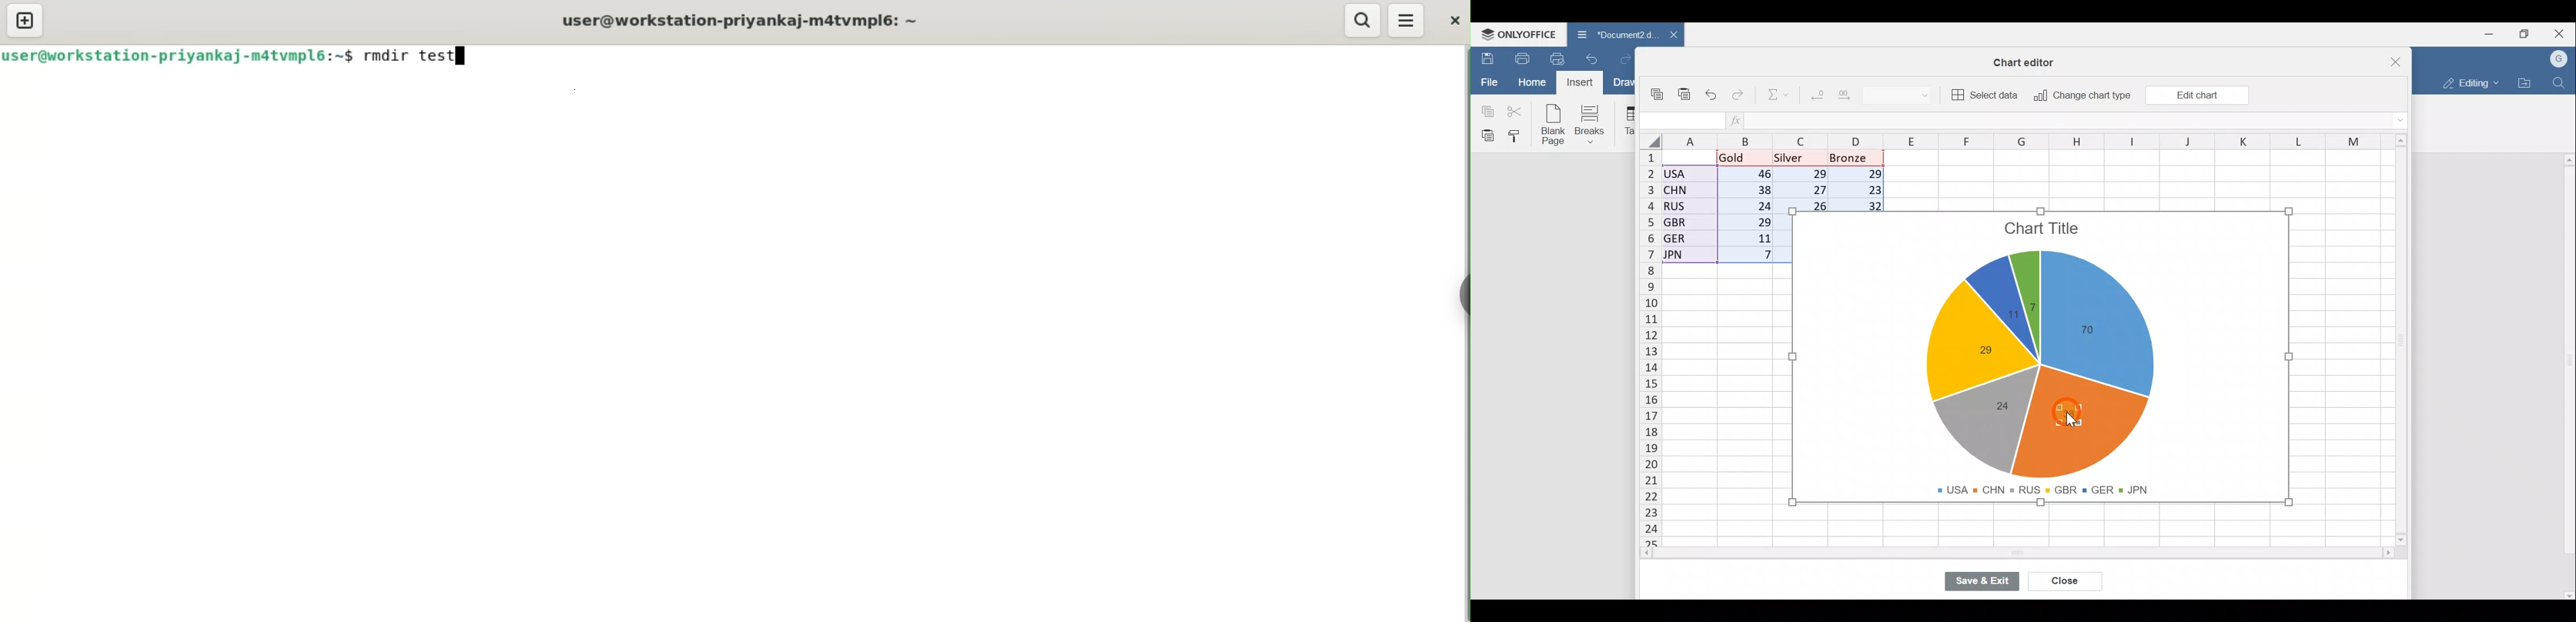 The width and height of the screenshot is (2576, 644). What do you see at coordinates (2037, 141) in the screenshot?
I see `Columns` at bounding box center [2037, 141].